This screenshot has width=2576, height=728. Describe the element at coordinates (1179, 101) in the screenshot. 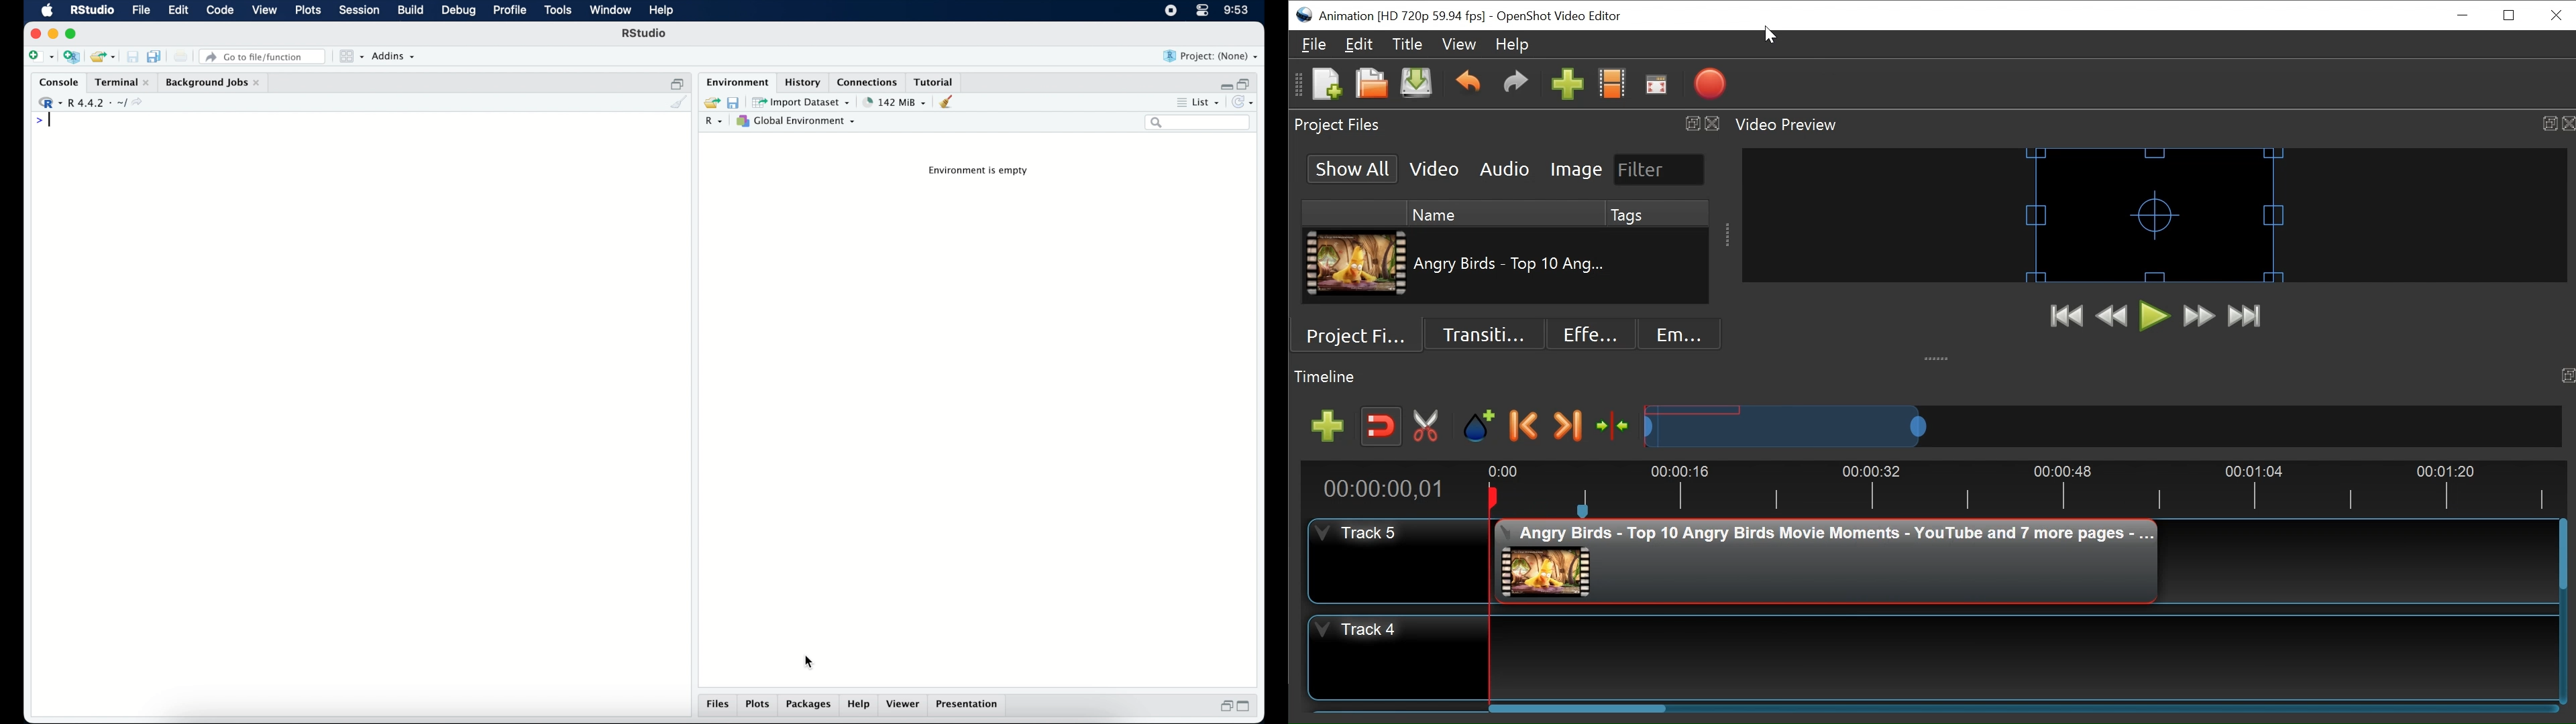

I see `more options` at that location.